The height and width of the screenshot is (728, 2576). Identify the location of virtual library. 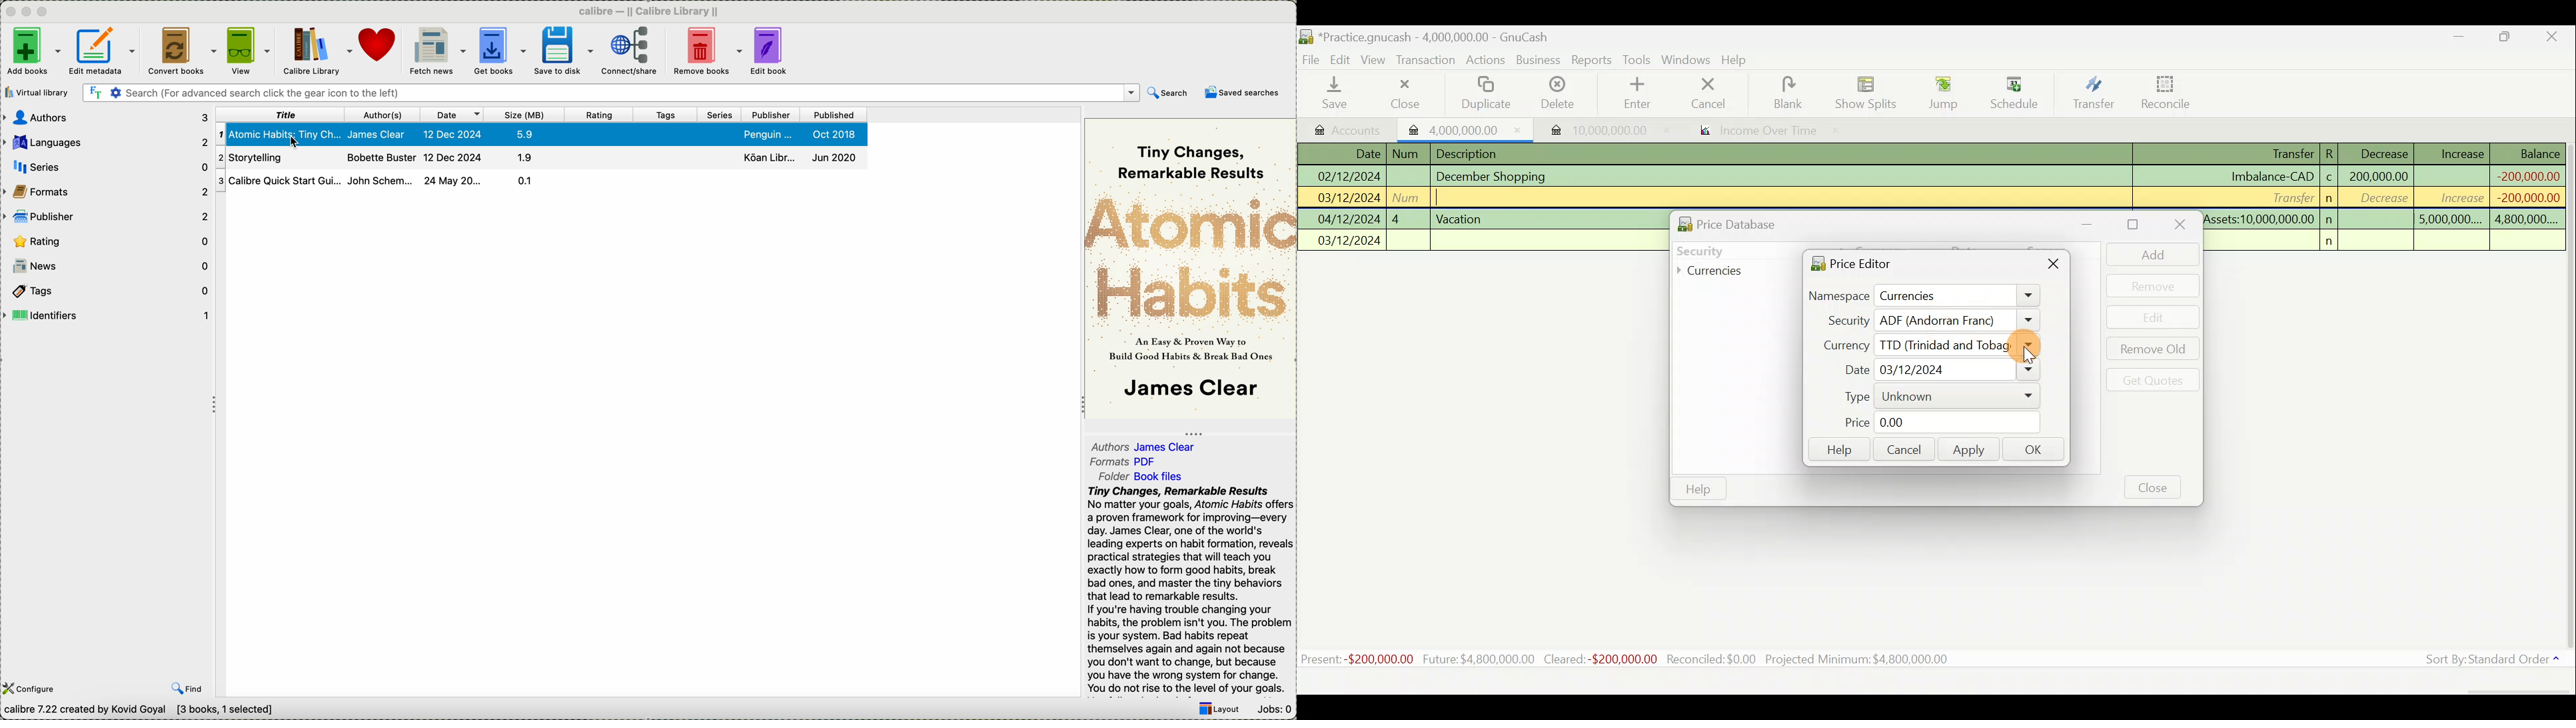
(39, 92).